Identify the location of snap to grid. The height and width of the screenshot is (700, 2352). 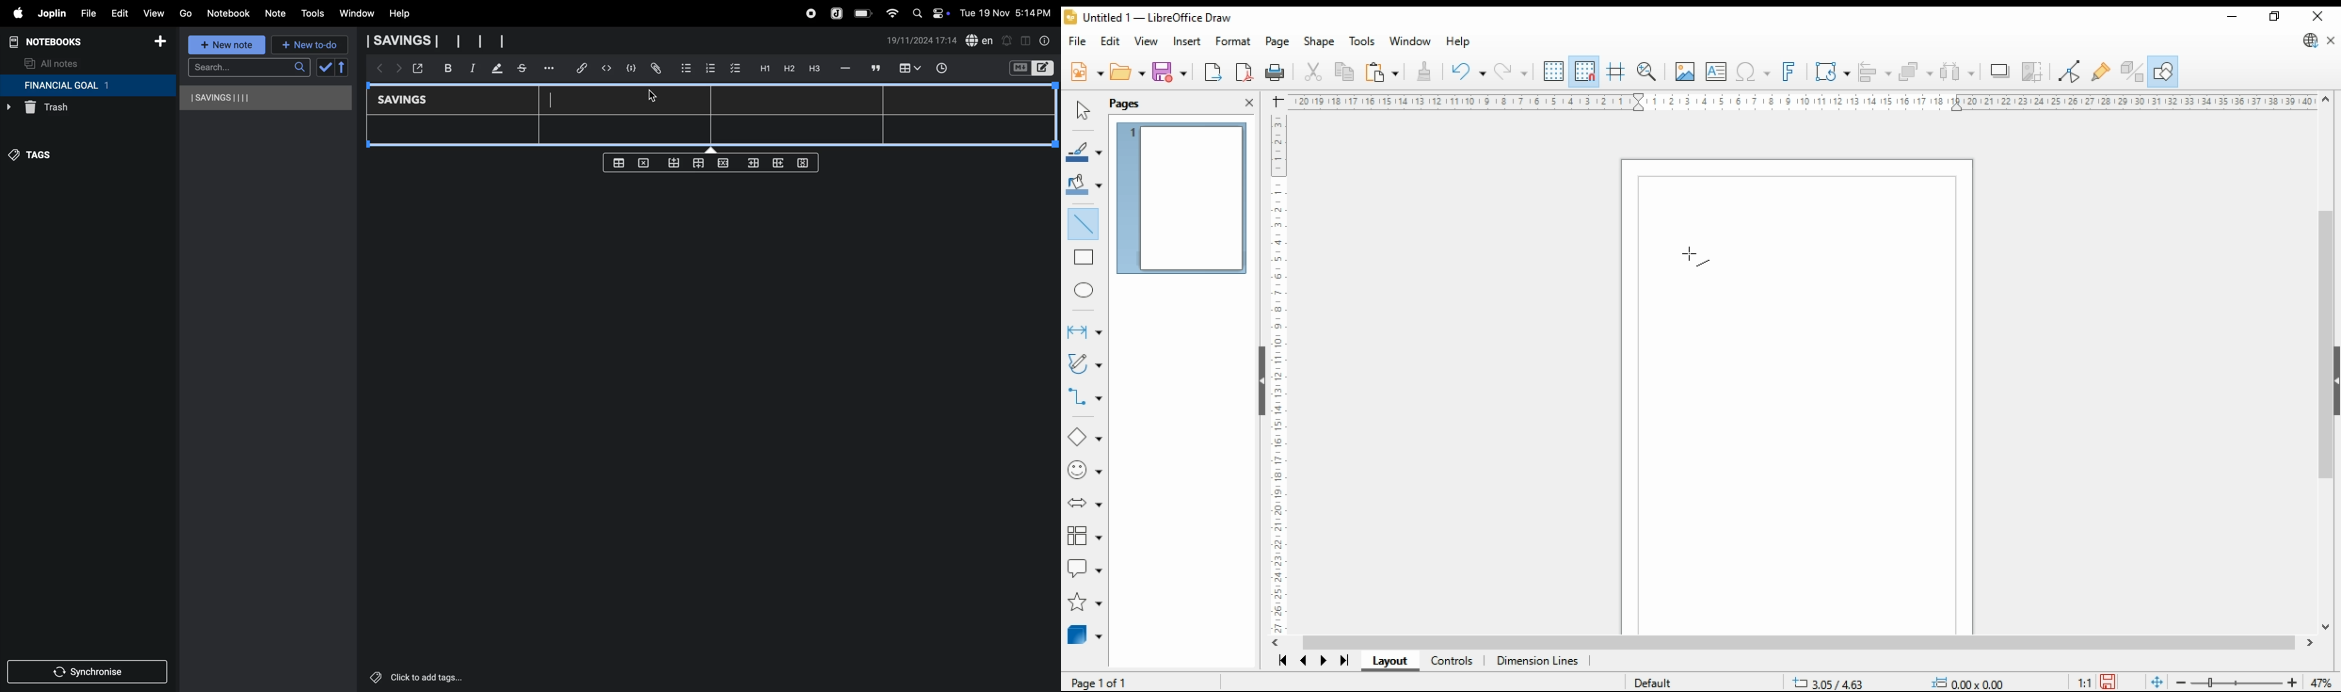
(1584, 71).